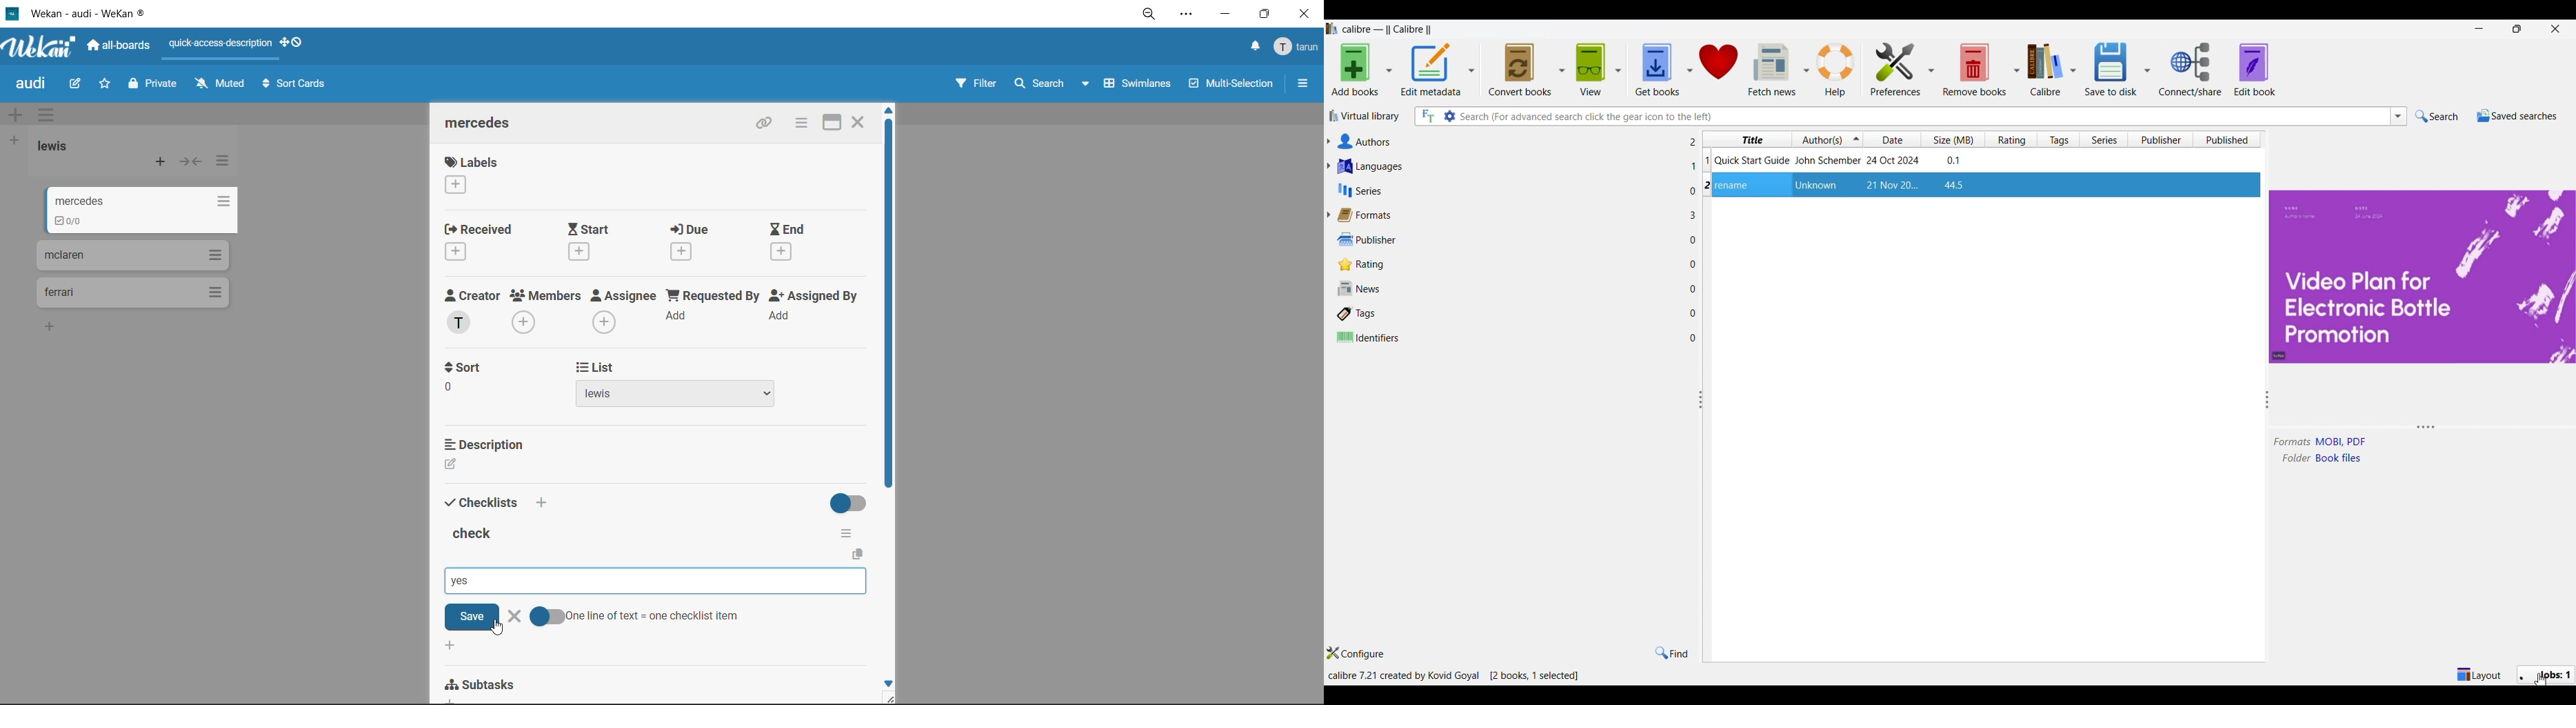 The image size is (2576, 728). What do you see at coordinates (77, 83) in the screenshot?
I see `edit` at bounding box center [77, 83].